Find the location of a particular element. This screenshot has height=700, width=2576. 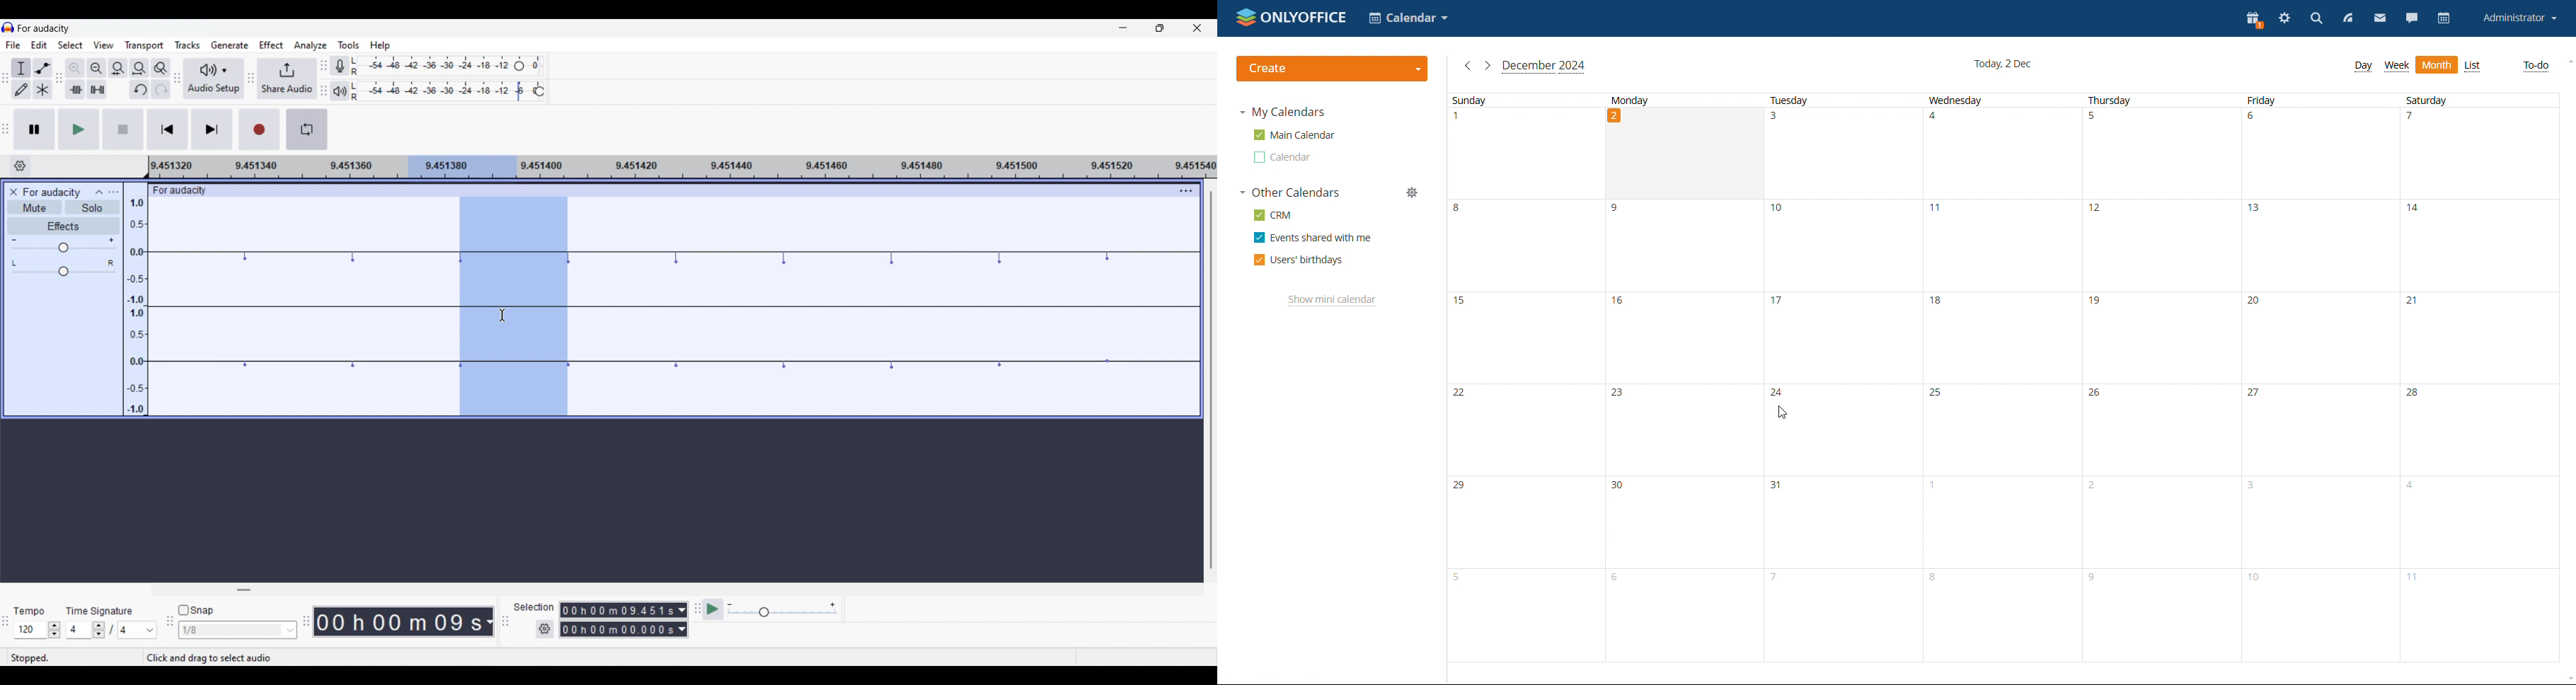

Mute is located at coordinates (35, 207).